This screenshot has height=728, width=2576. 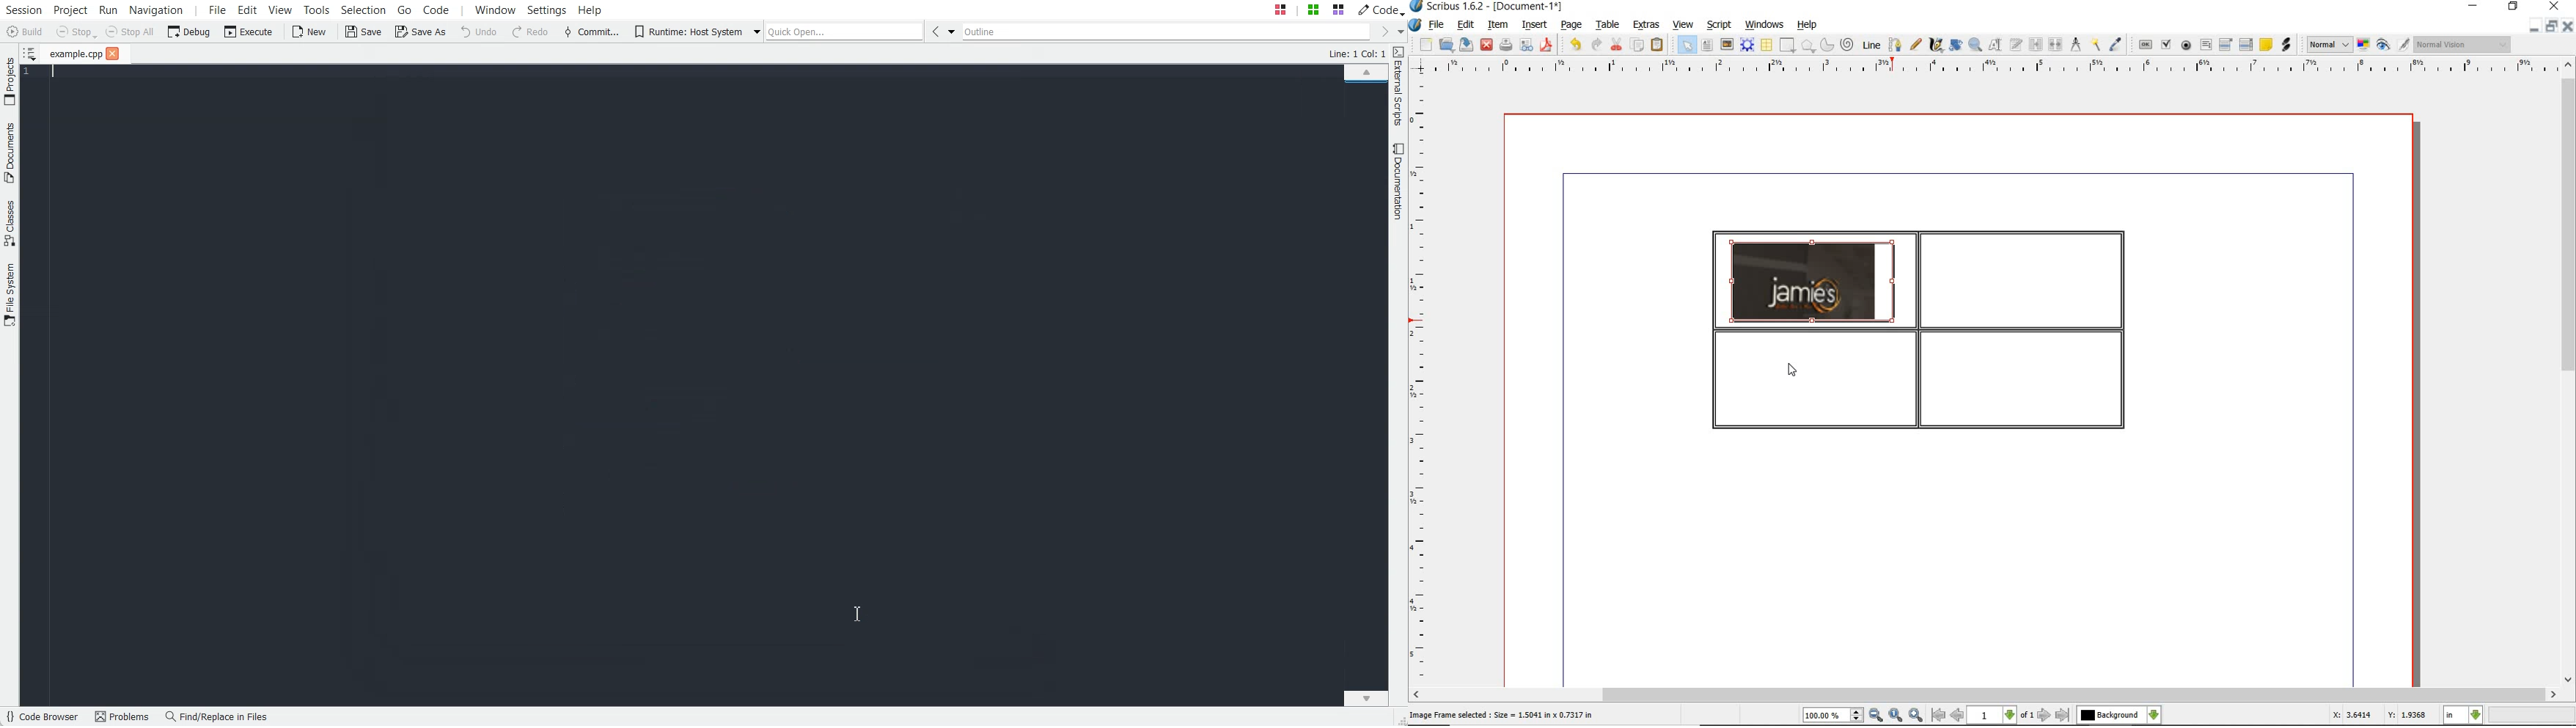 I want to click on table, so click(x=1767, y=46).